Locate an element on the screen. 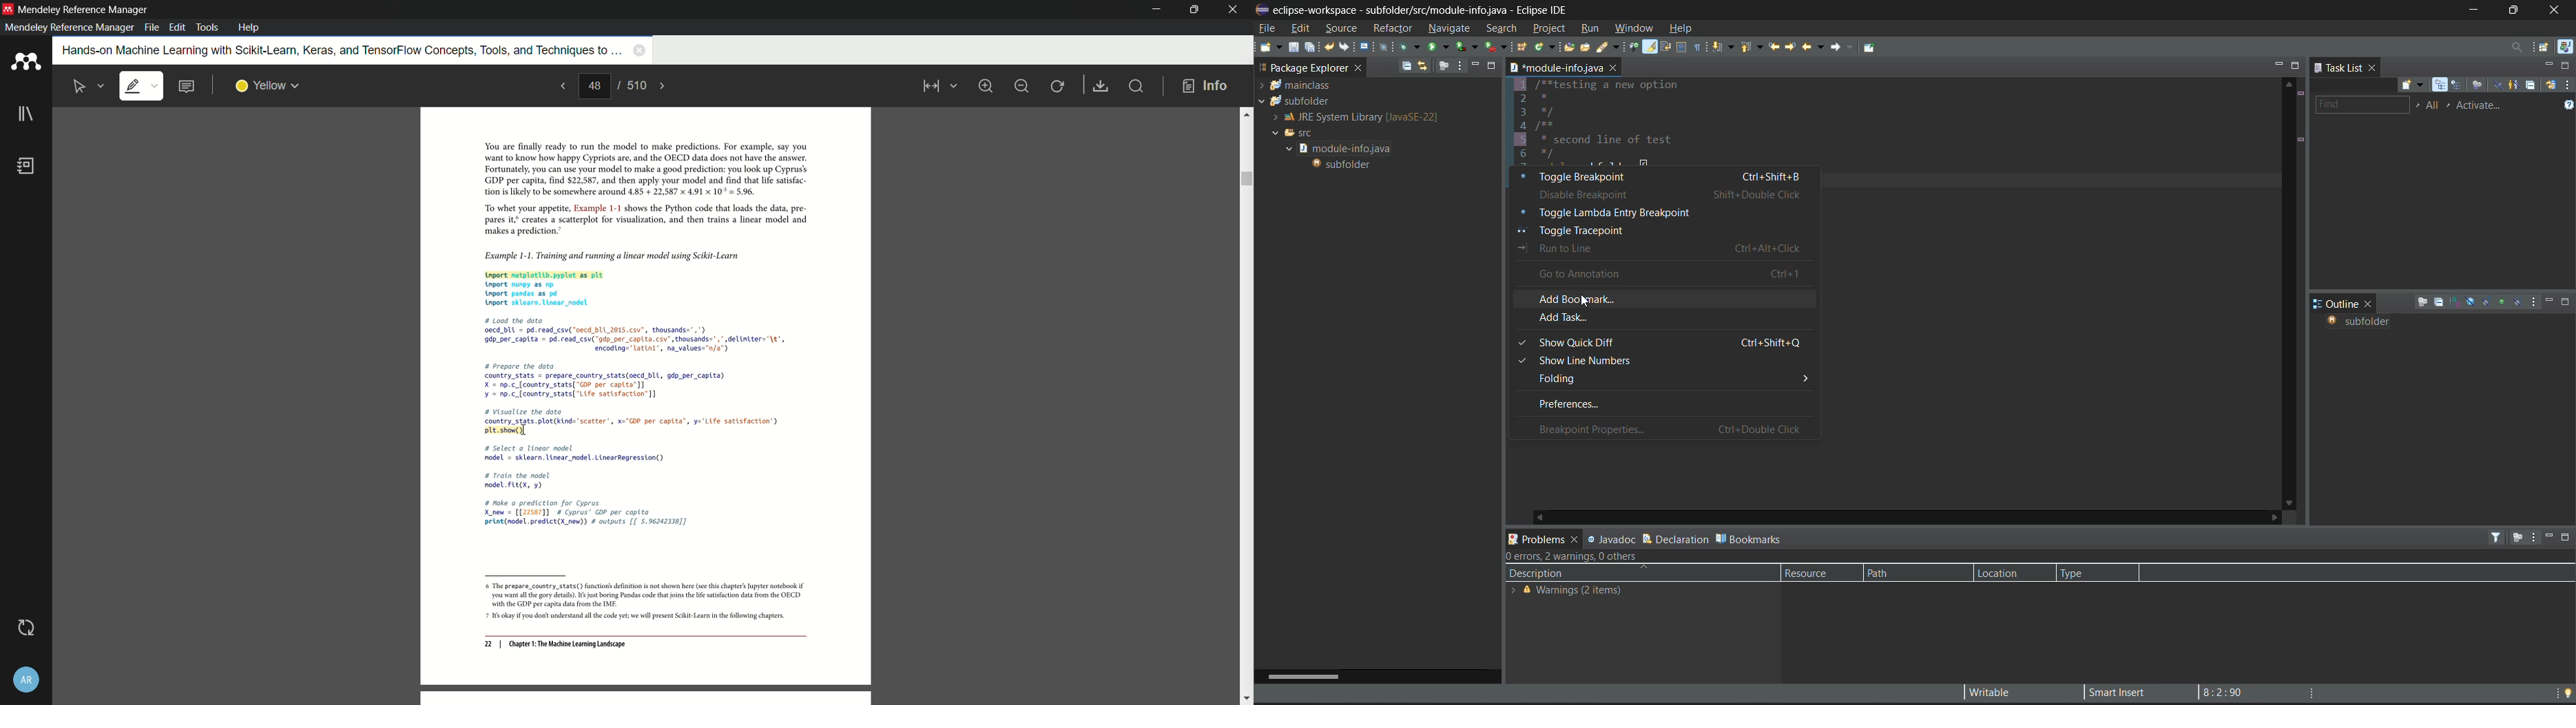 Image resolution: width=2576 pixels, height=728 pixels. scroll down is located at coordinates (1246, 699).